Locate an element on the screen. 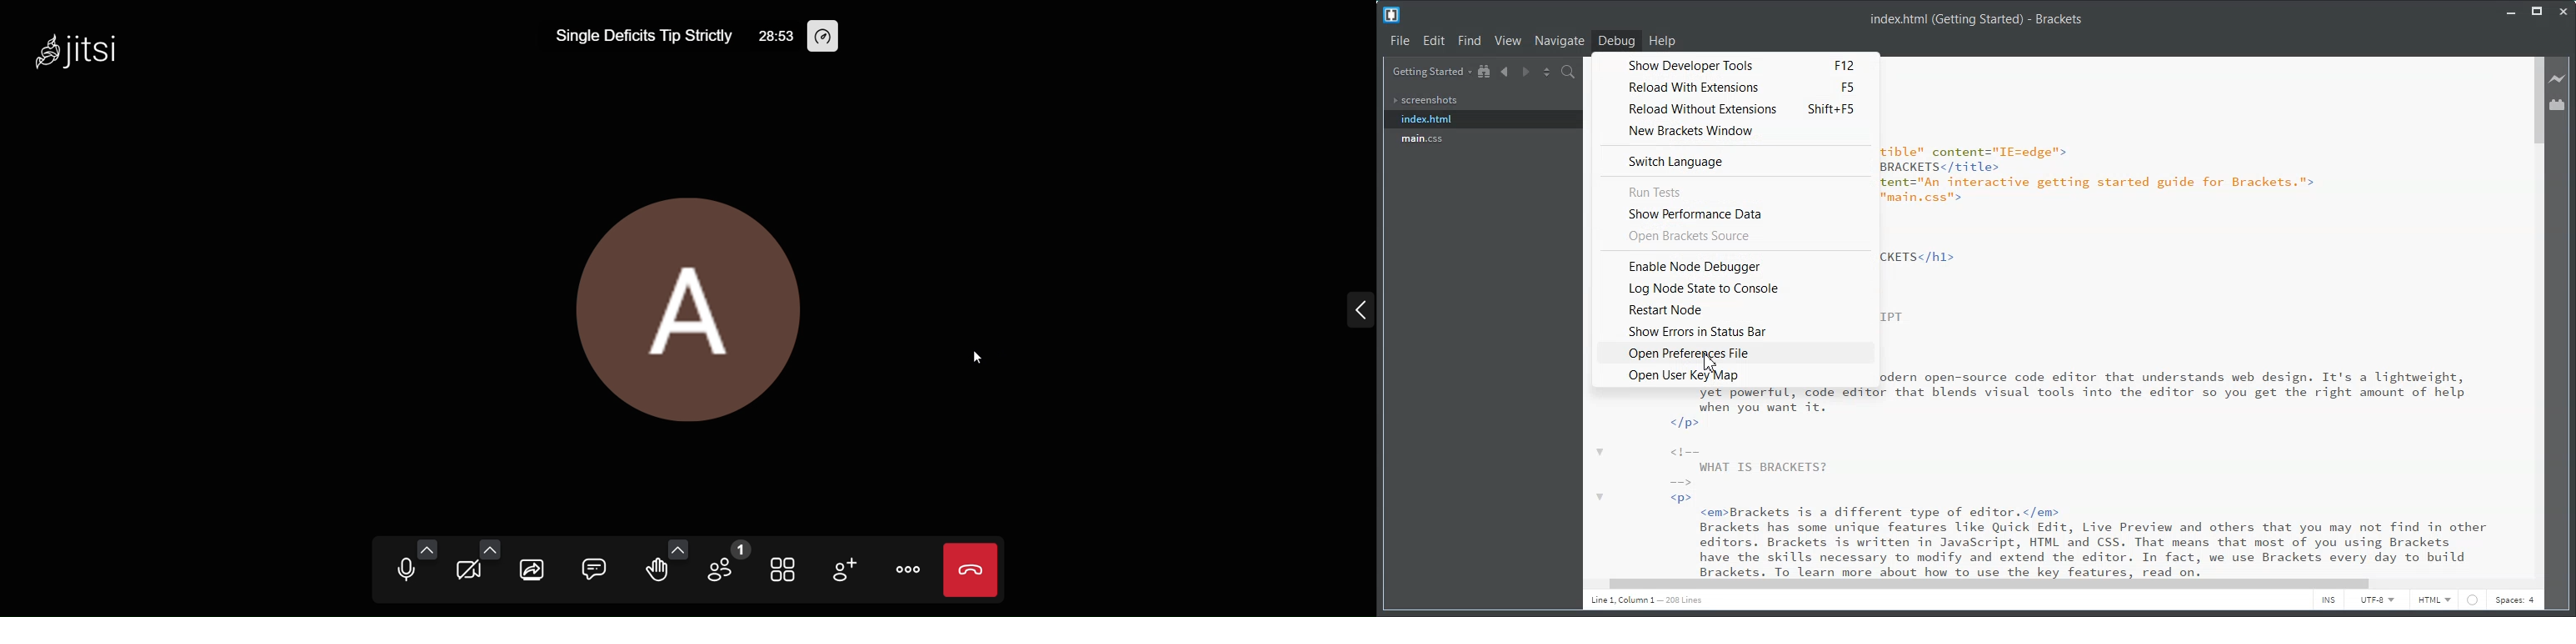  Getting Started is located at coordinates (1430, 73).